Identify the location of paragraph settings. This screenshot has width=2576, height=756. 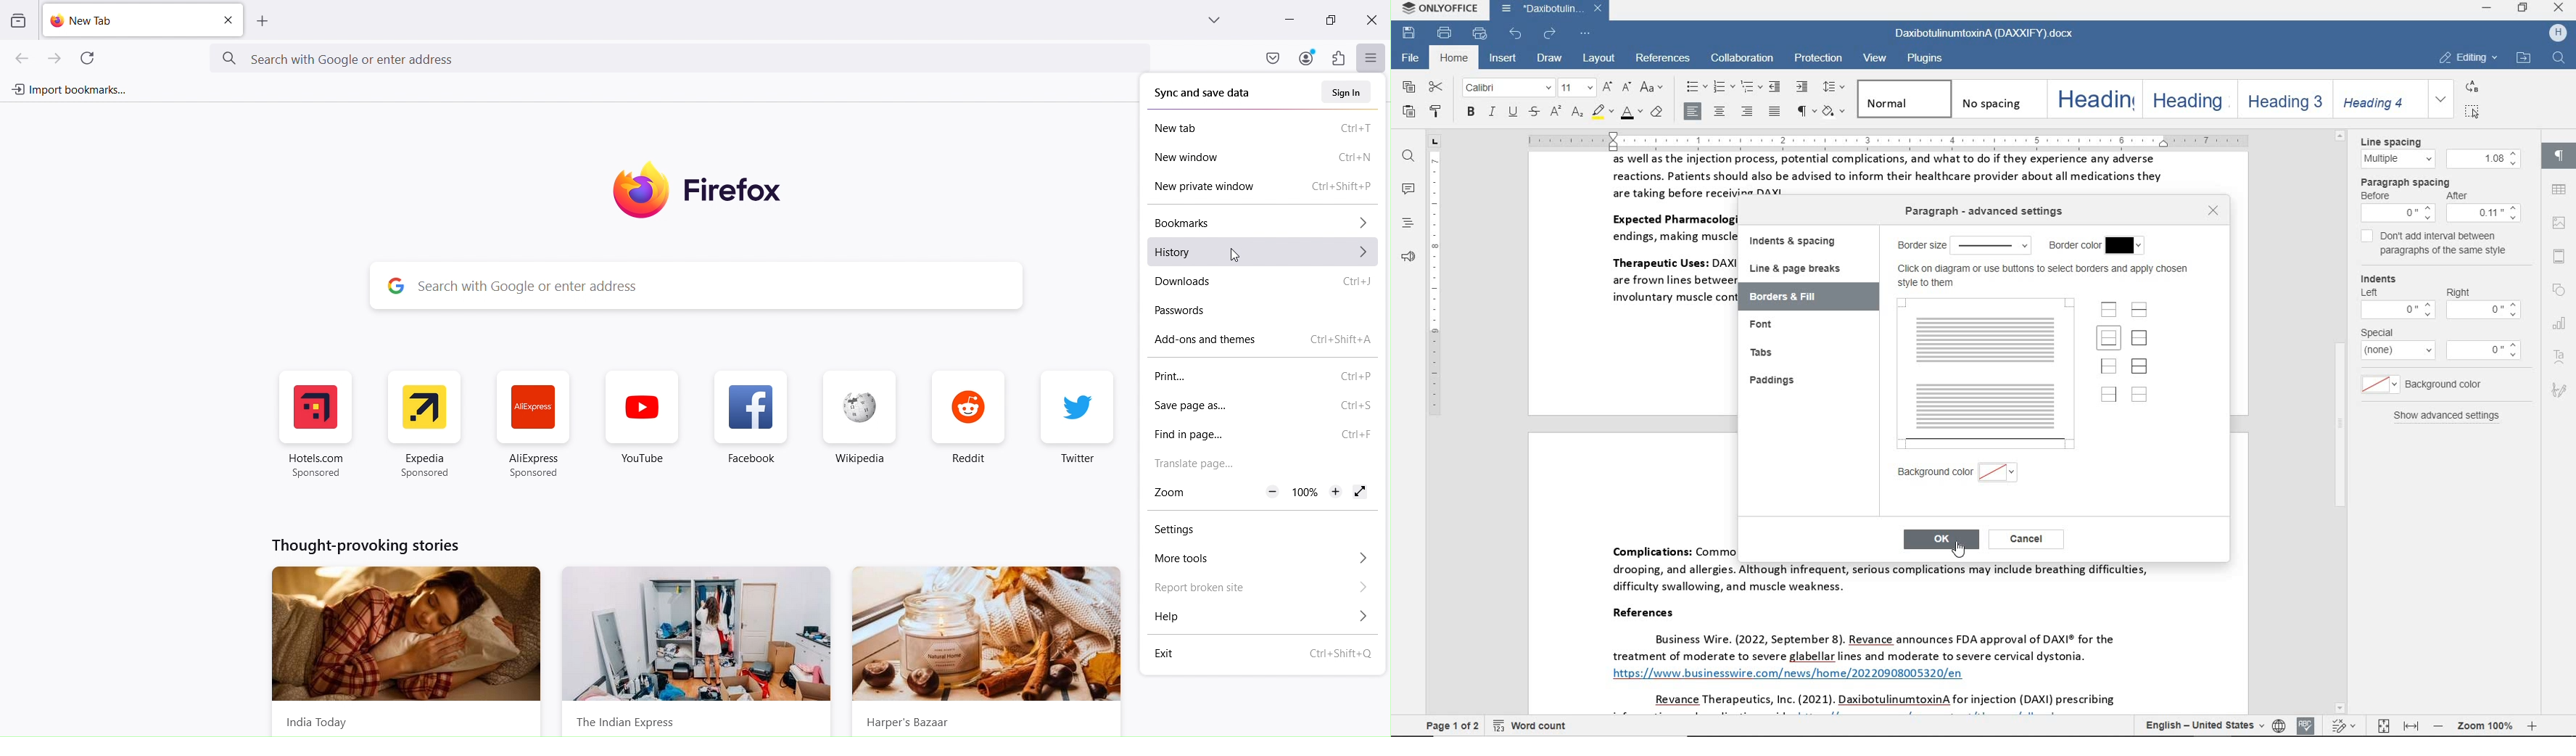
(2558, 153).